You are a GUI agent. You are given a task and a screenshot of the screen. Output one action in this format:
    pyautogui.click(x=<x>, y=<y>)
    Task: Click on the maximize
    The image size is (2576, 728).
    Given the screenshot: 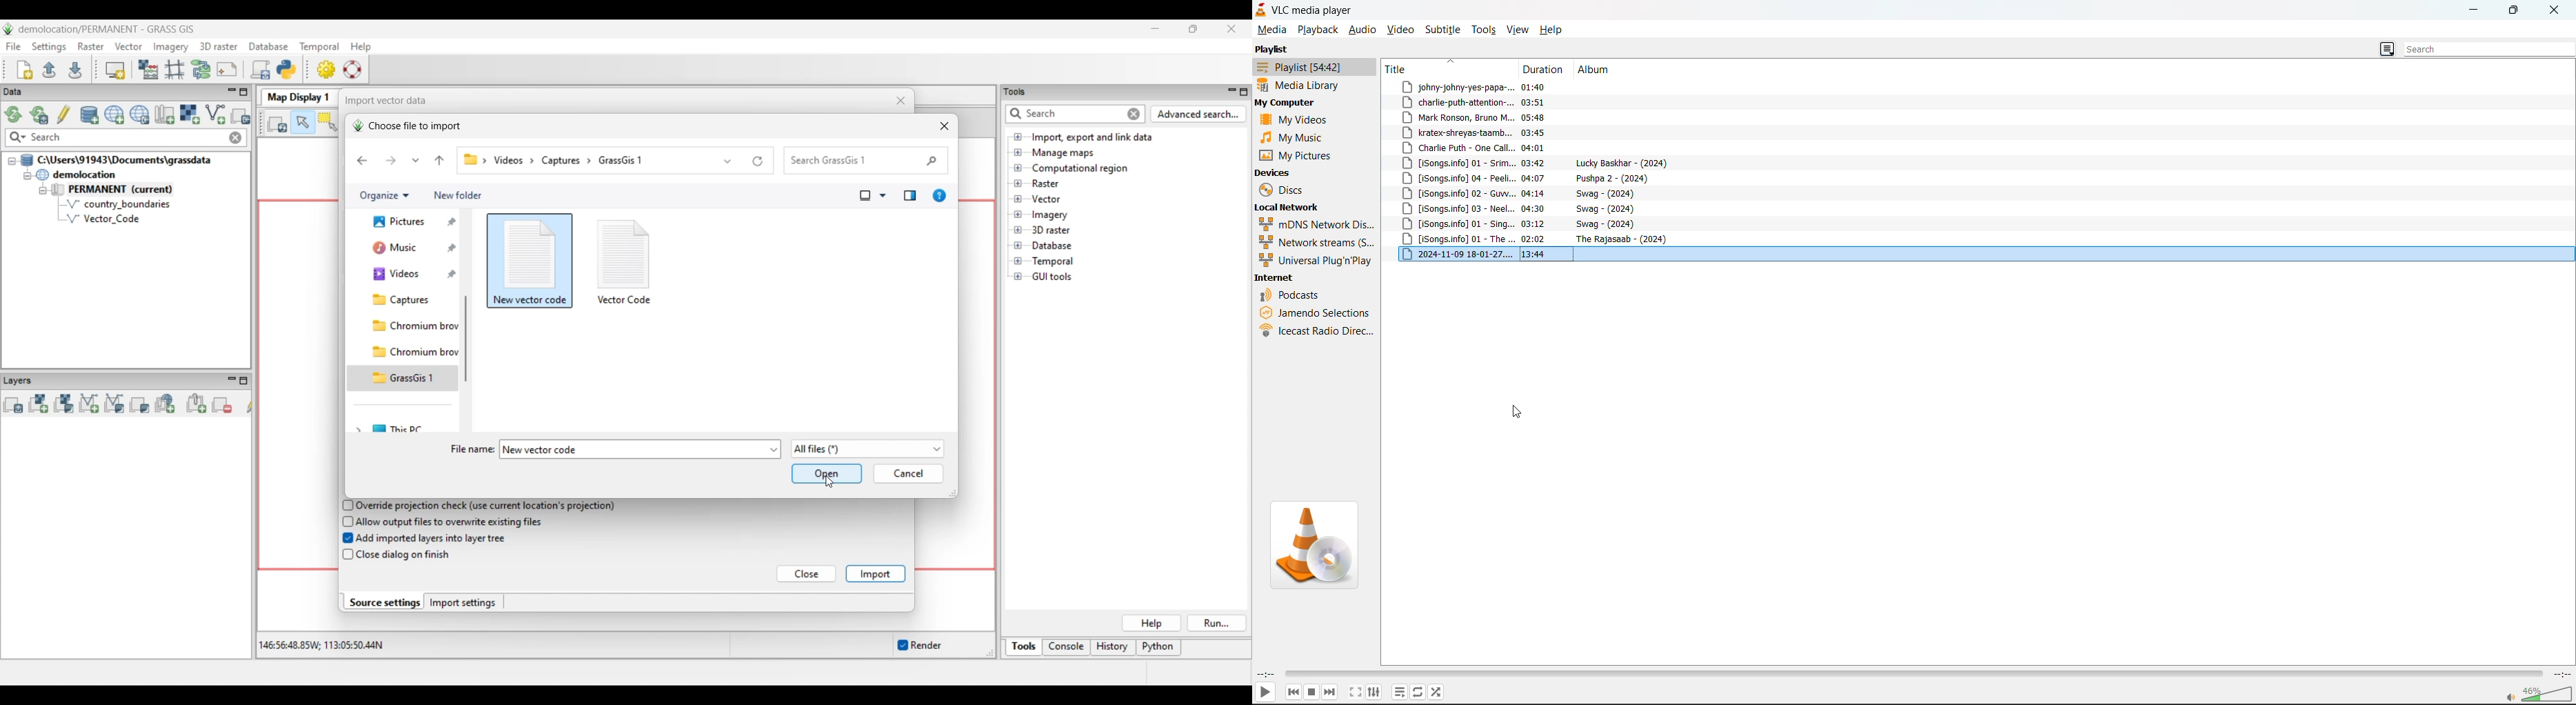 What is the action you would take?
    pyautogui.click(x=2513, y=11)
    